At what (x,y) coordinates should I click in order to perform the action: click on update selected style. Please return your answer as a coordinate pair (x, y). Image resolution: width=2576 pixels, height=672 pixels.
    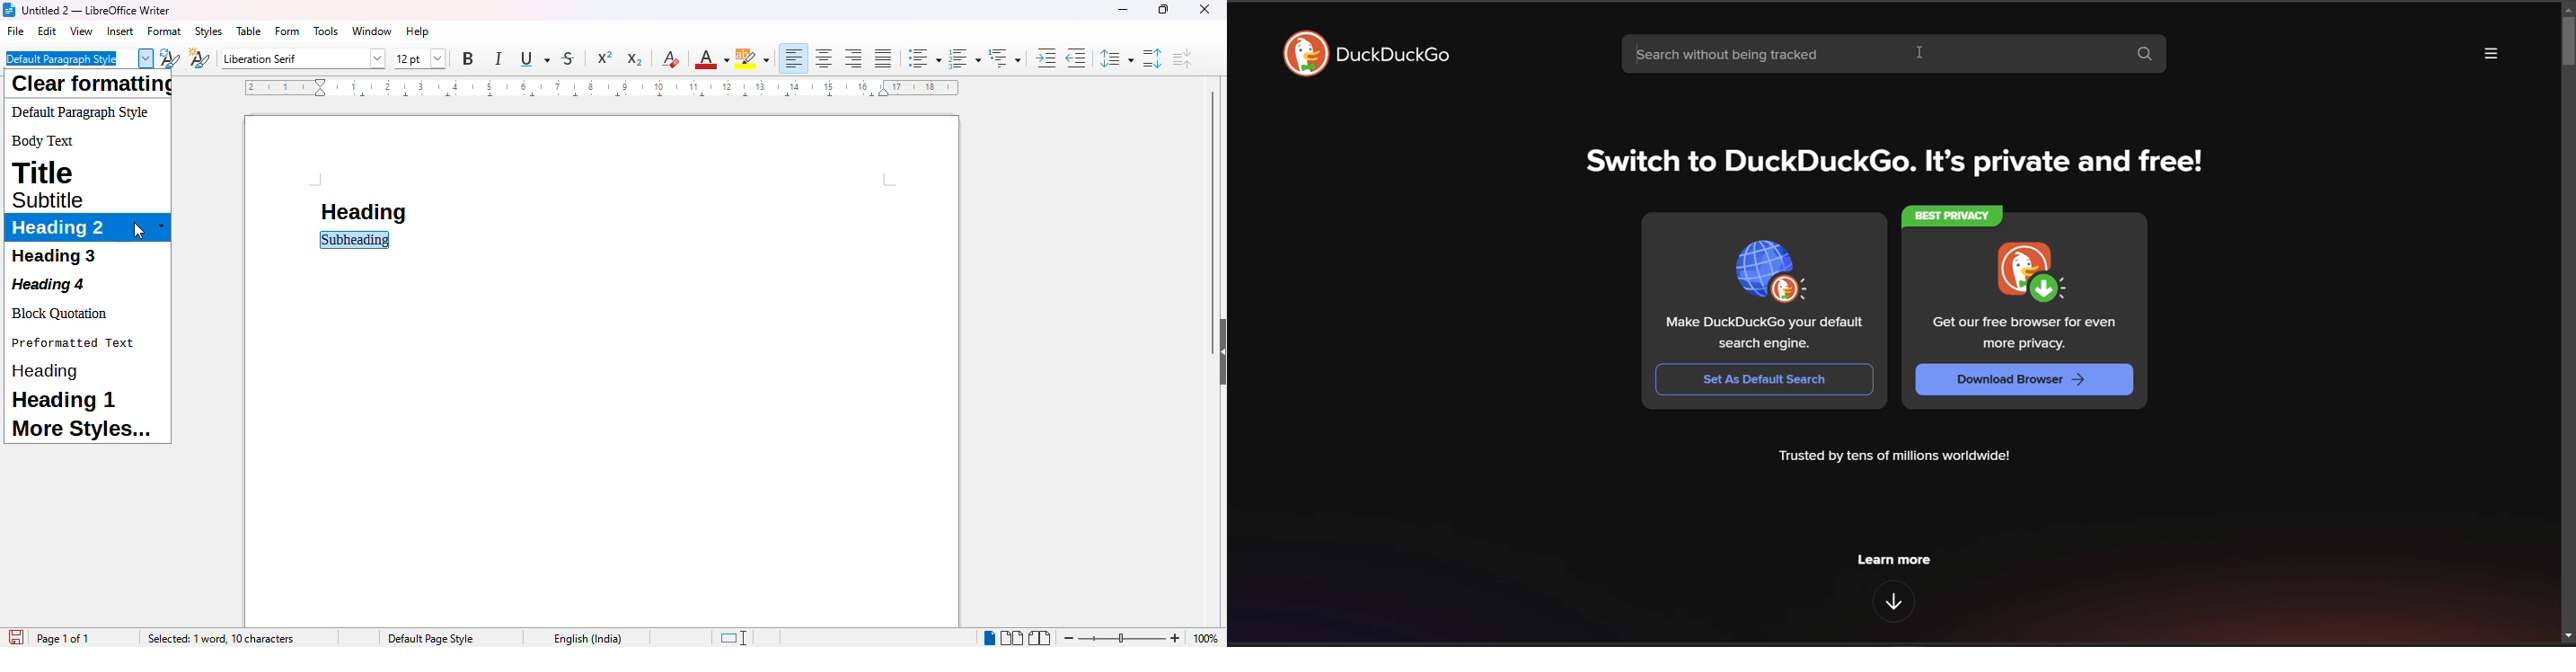
    Looking at the image, I should click on (171, 58).